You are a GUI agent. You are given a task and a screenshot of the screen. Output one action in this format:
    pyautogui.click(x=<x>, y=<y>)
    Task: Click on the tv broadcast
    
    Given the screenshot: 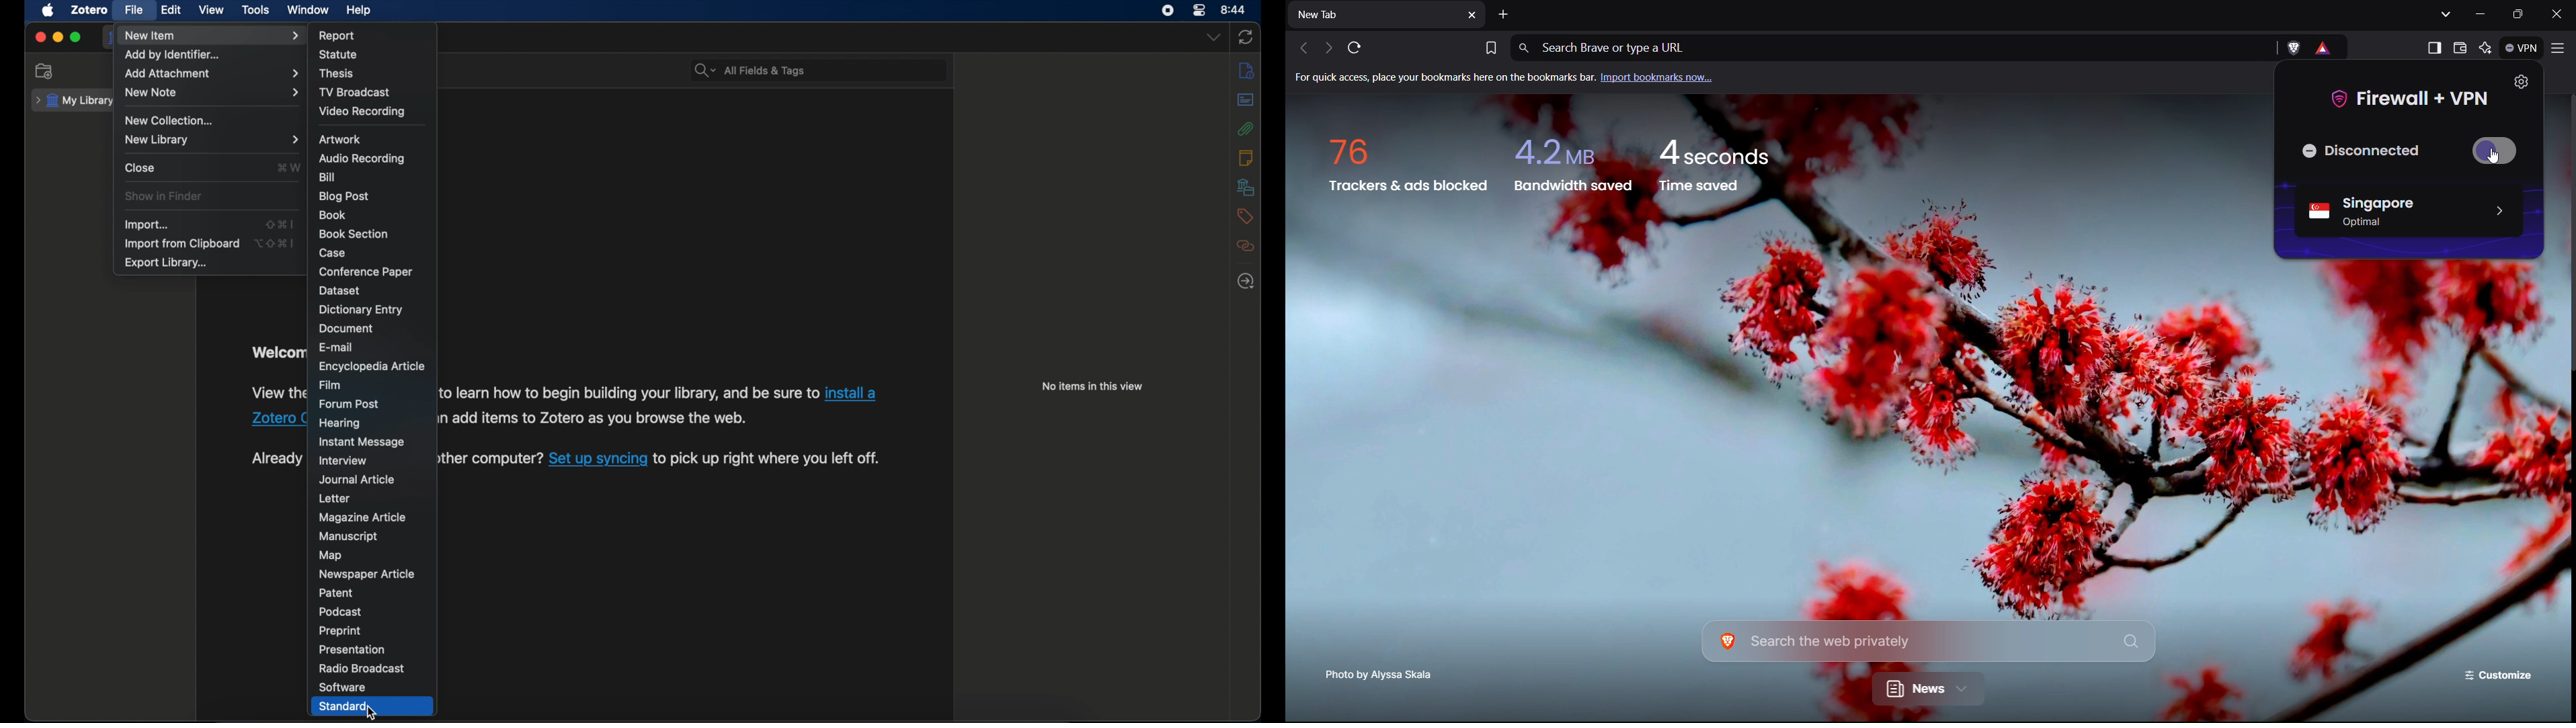 What is the action you would take?
    pyautogui.click(x=355, y=92)
    